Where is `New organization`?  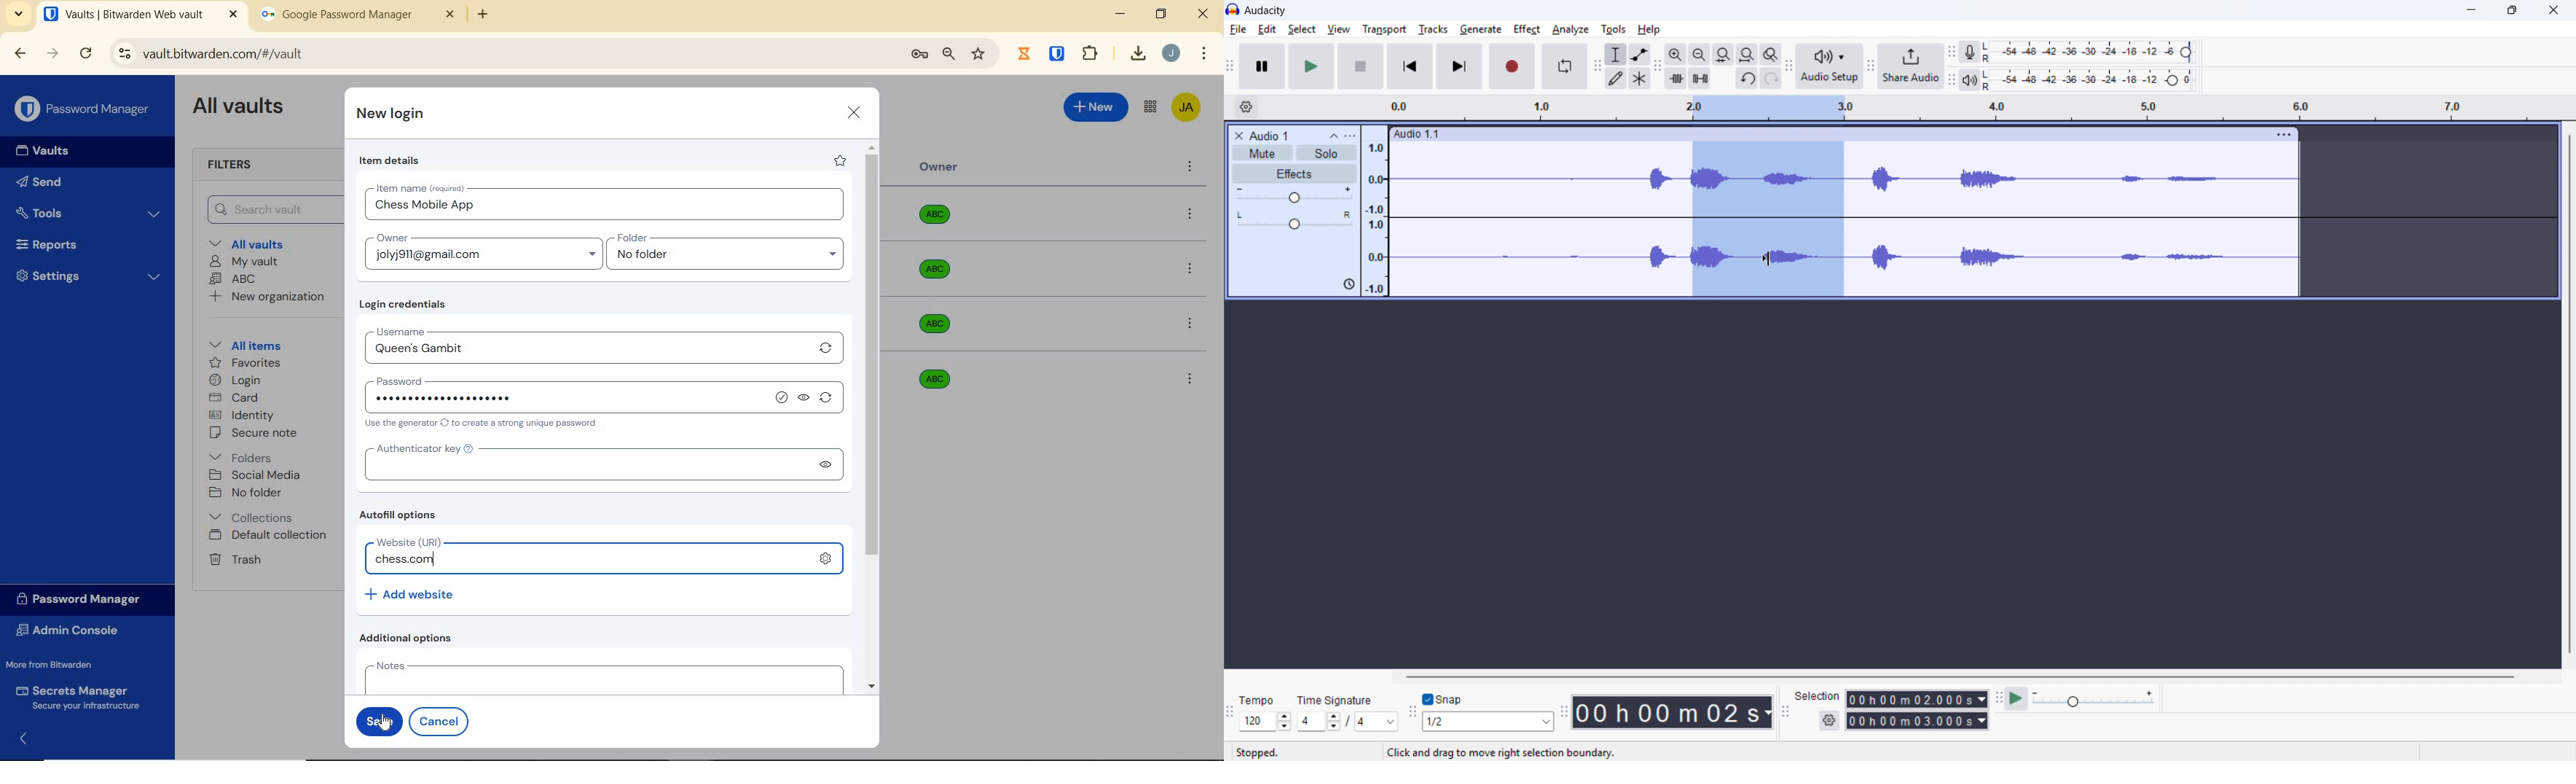 New organization is located at coordinates (265, 297).